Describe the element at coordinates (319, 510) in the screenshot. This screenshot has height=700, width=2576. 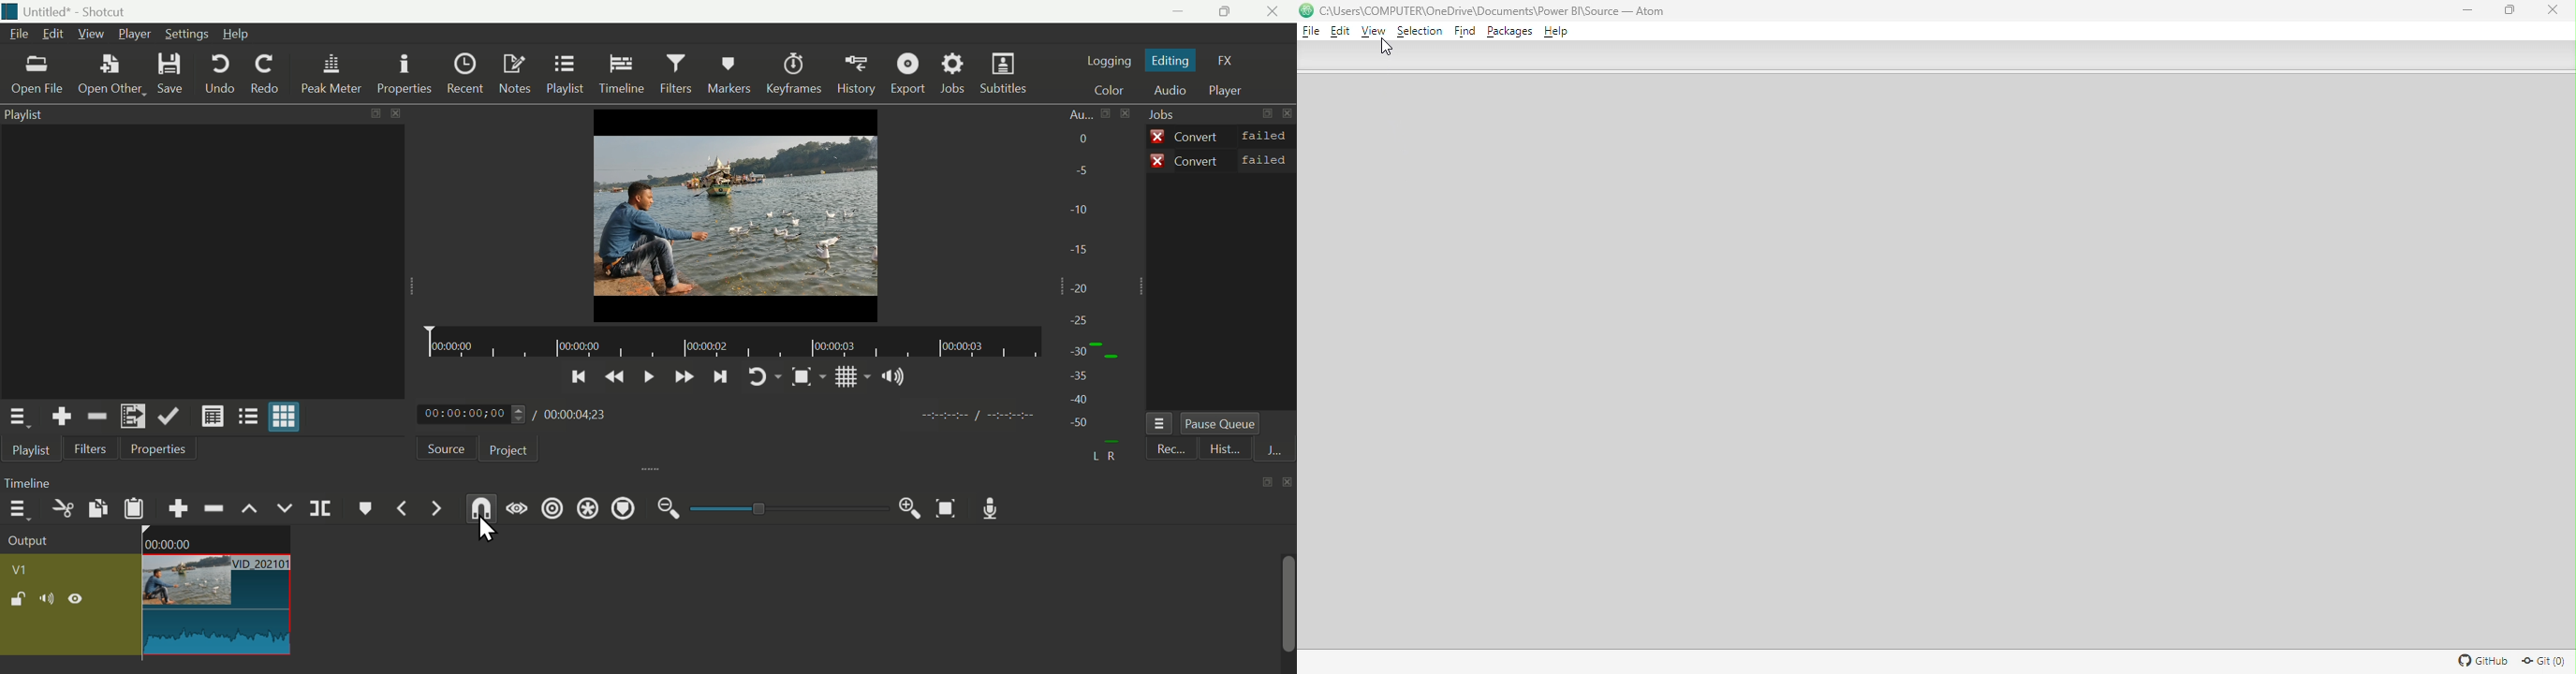
I see `Split at Playhead` at that location.